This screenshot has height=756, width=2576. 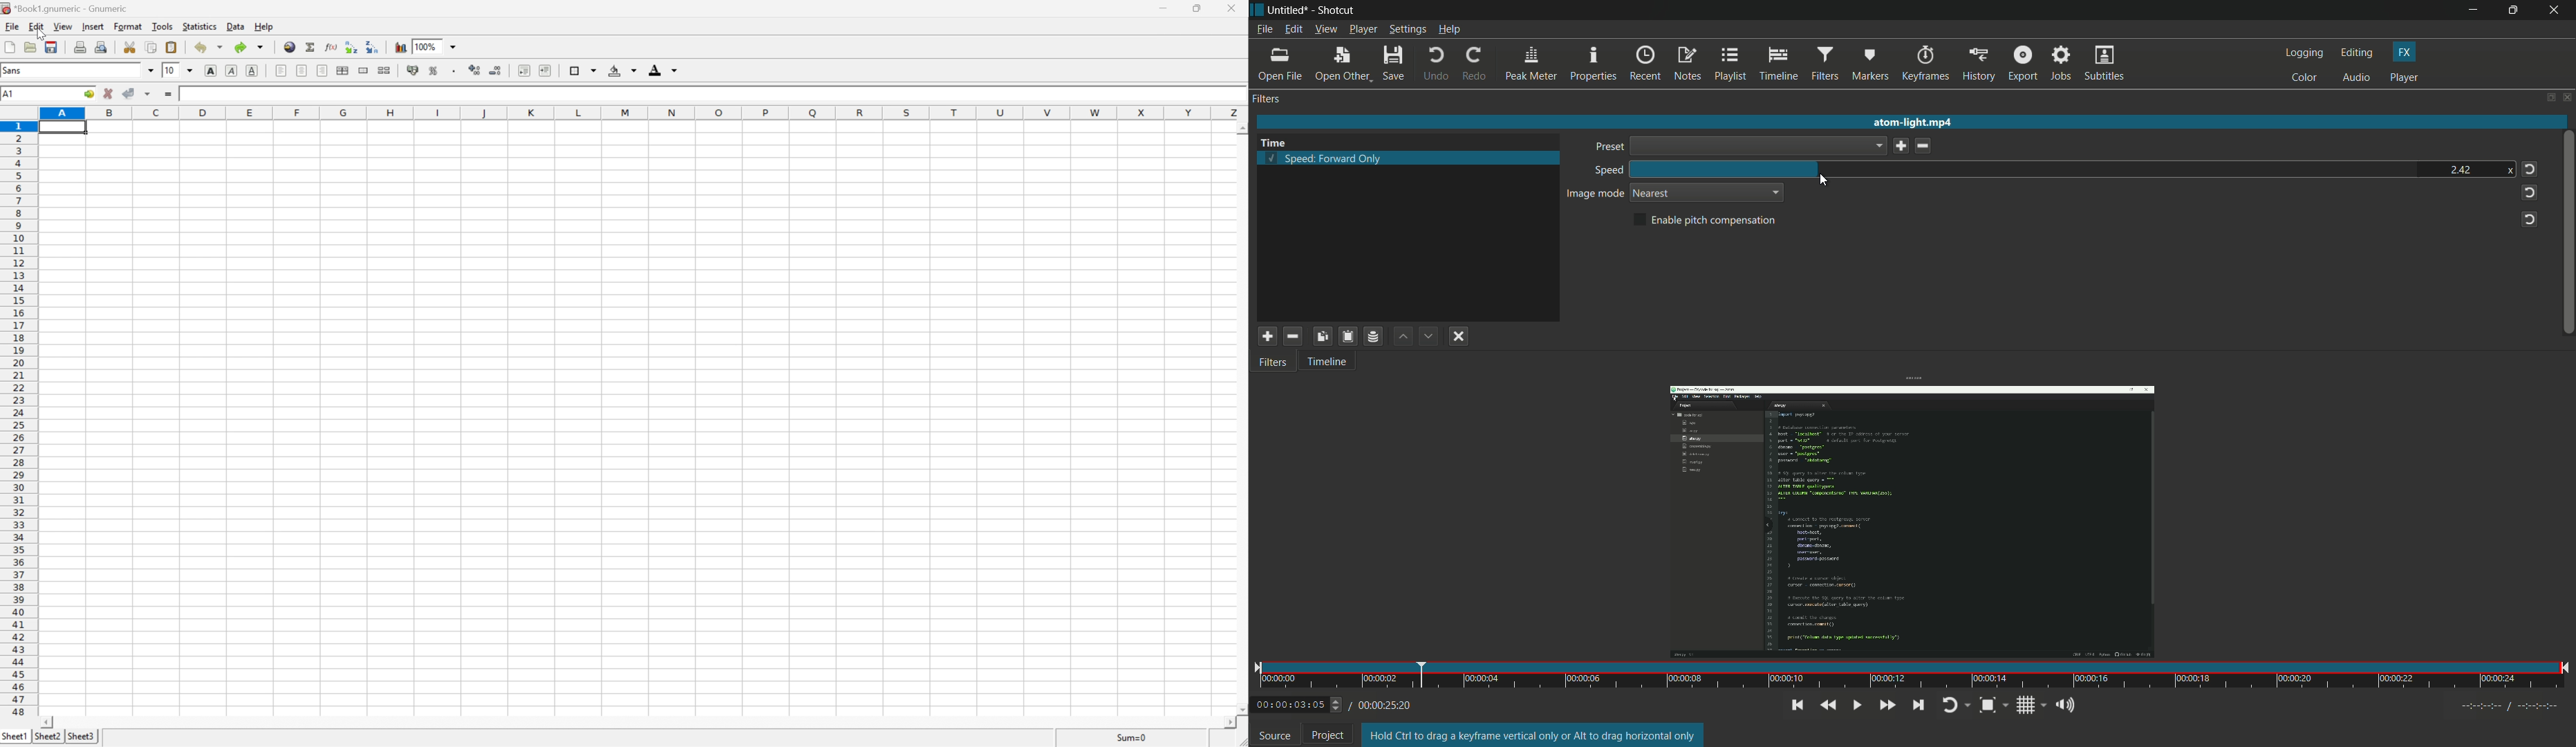 What do you see at coordinates (1135, 740) in the screenshot?
I see `sum=0` at bounding box center [1135, 740].